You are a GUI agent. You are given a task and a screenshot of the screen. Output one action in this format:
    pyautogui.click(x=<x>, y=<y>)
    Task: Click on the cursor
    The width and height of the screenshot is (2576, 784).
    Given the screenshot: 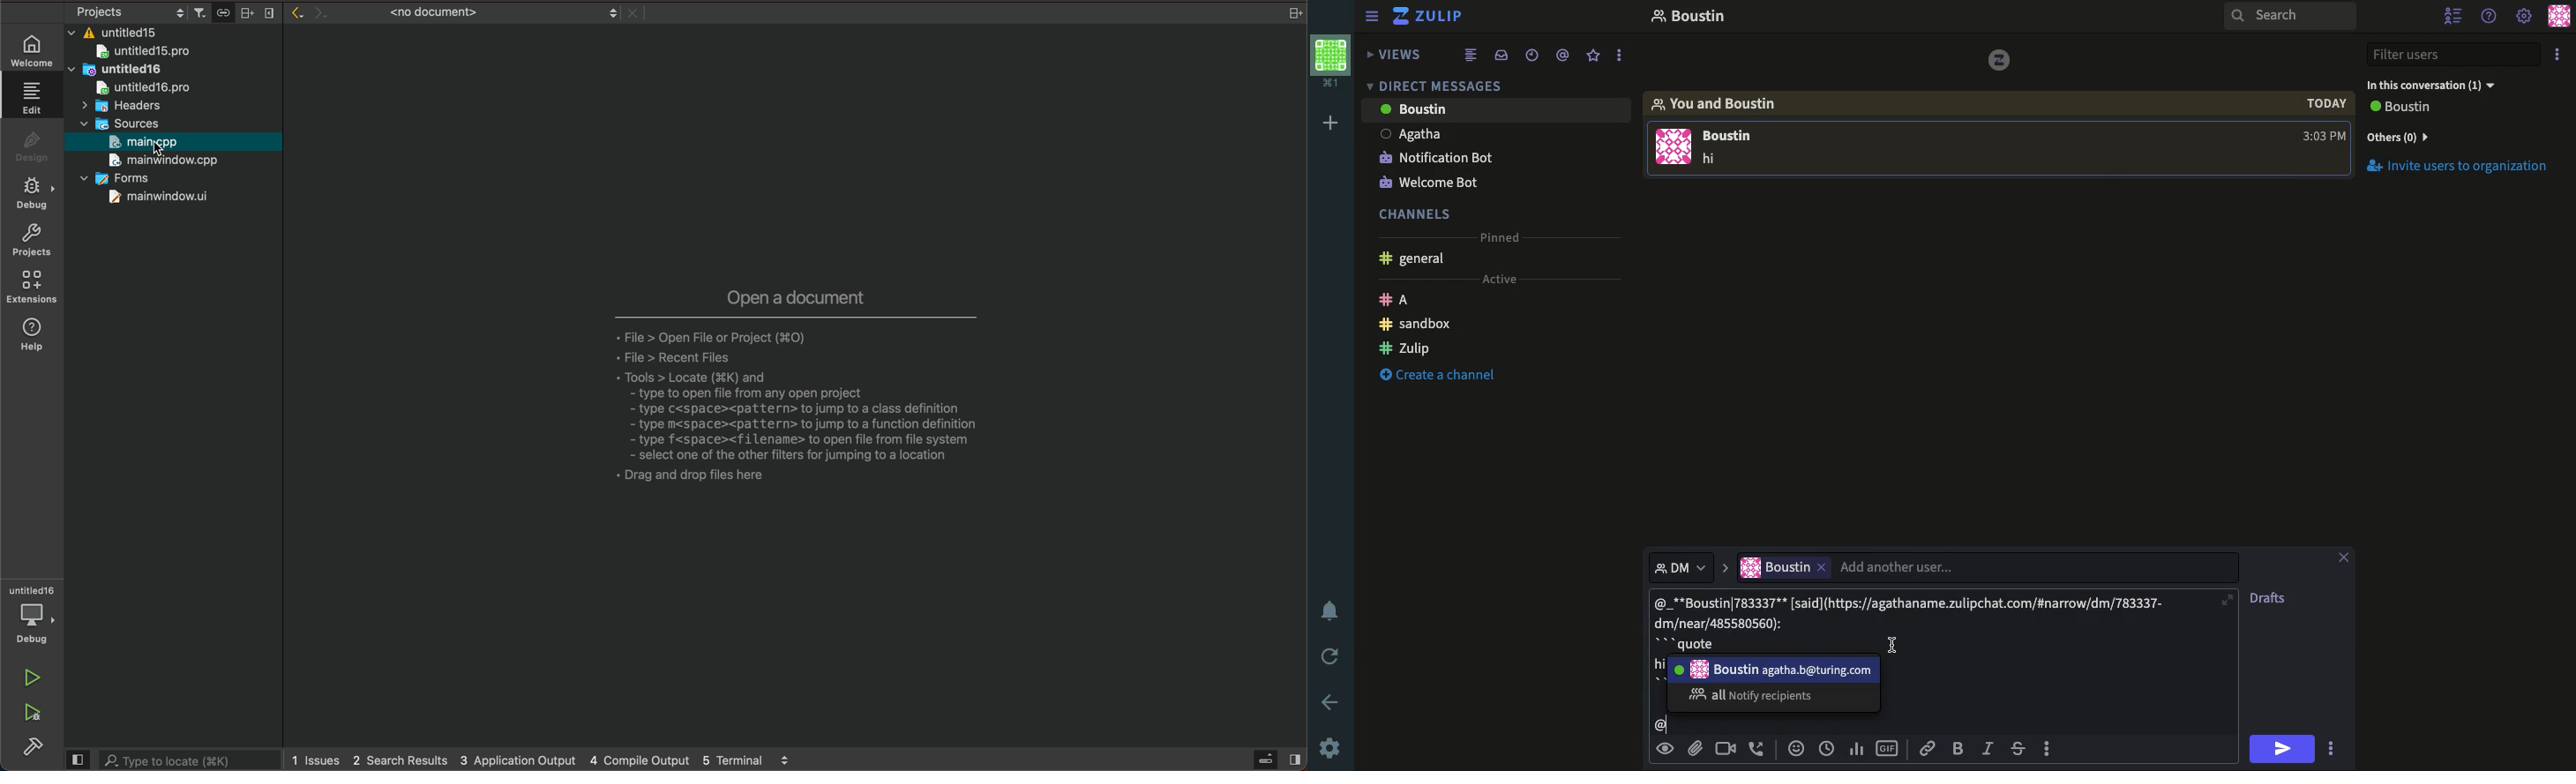 What is the action you would take?
    pyautogui.click(x=163, y=148)
    